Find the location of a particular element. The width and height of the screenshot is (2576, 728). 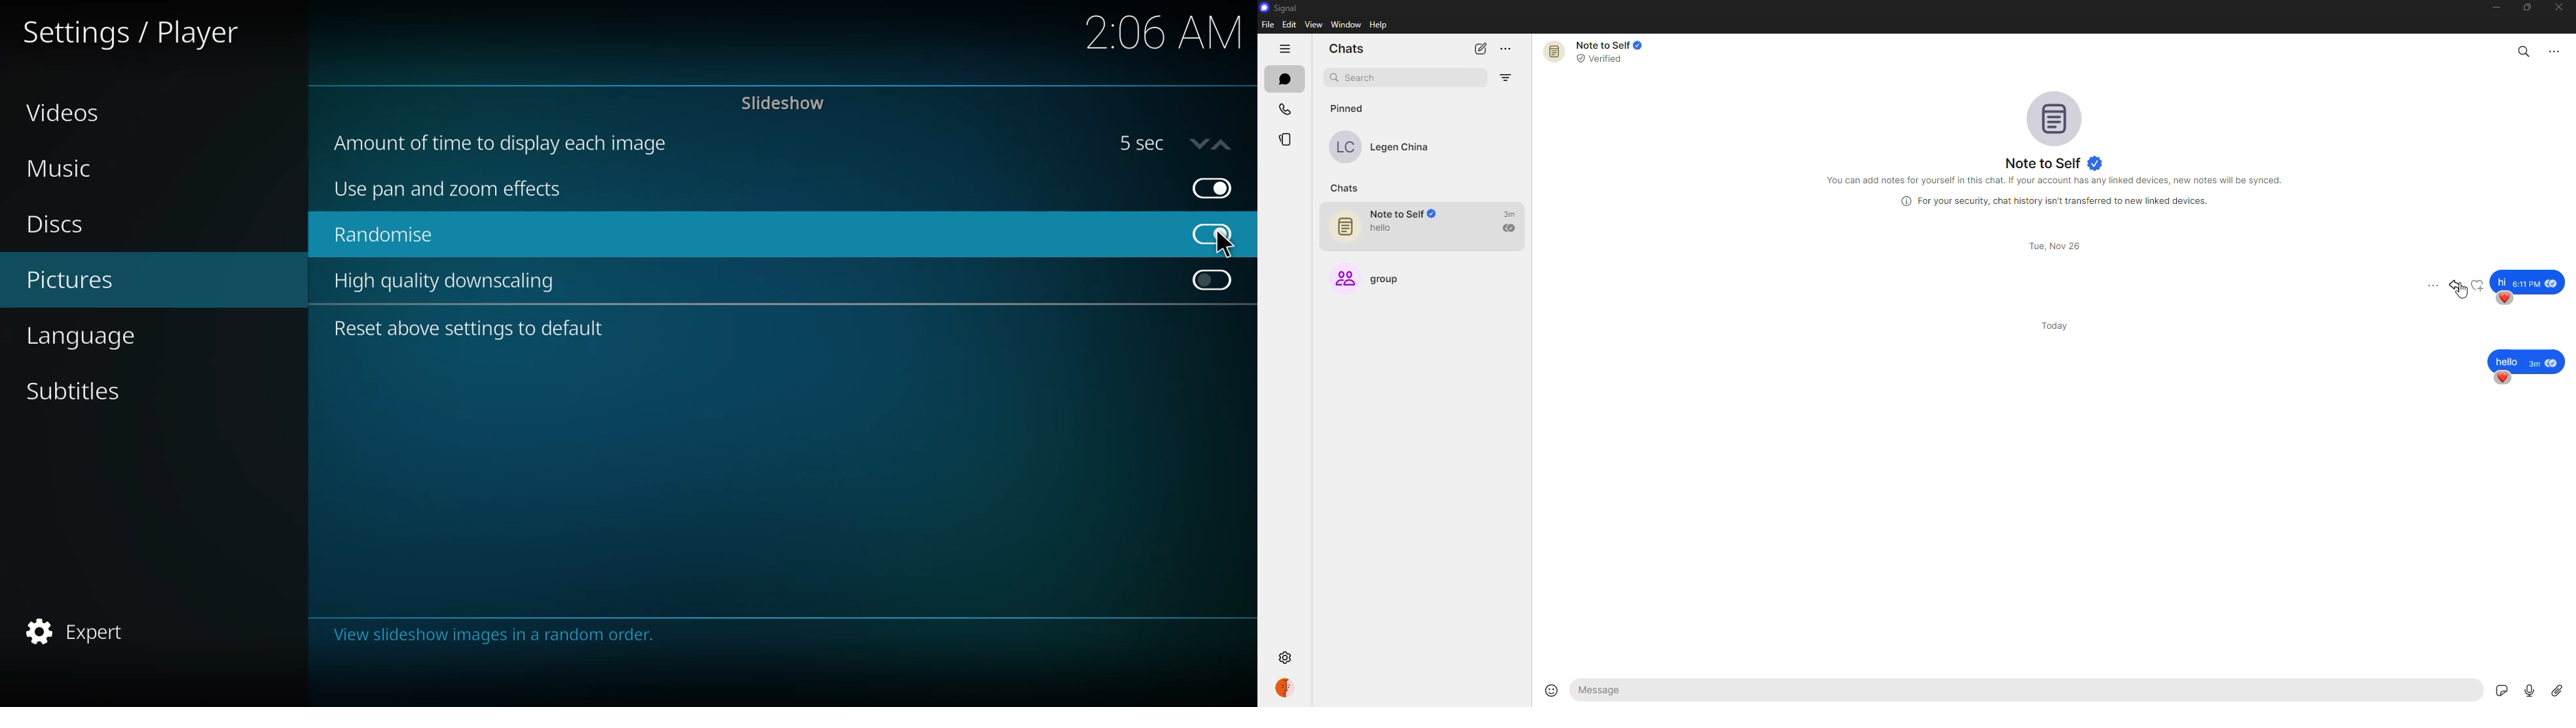

message is located at coordinates (1678, 691).